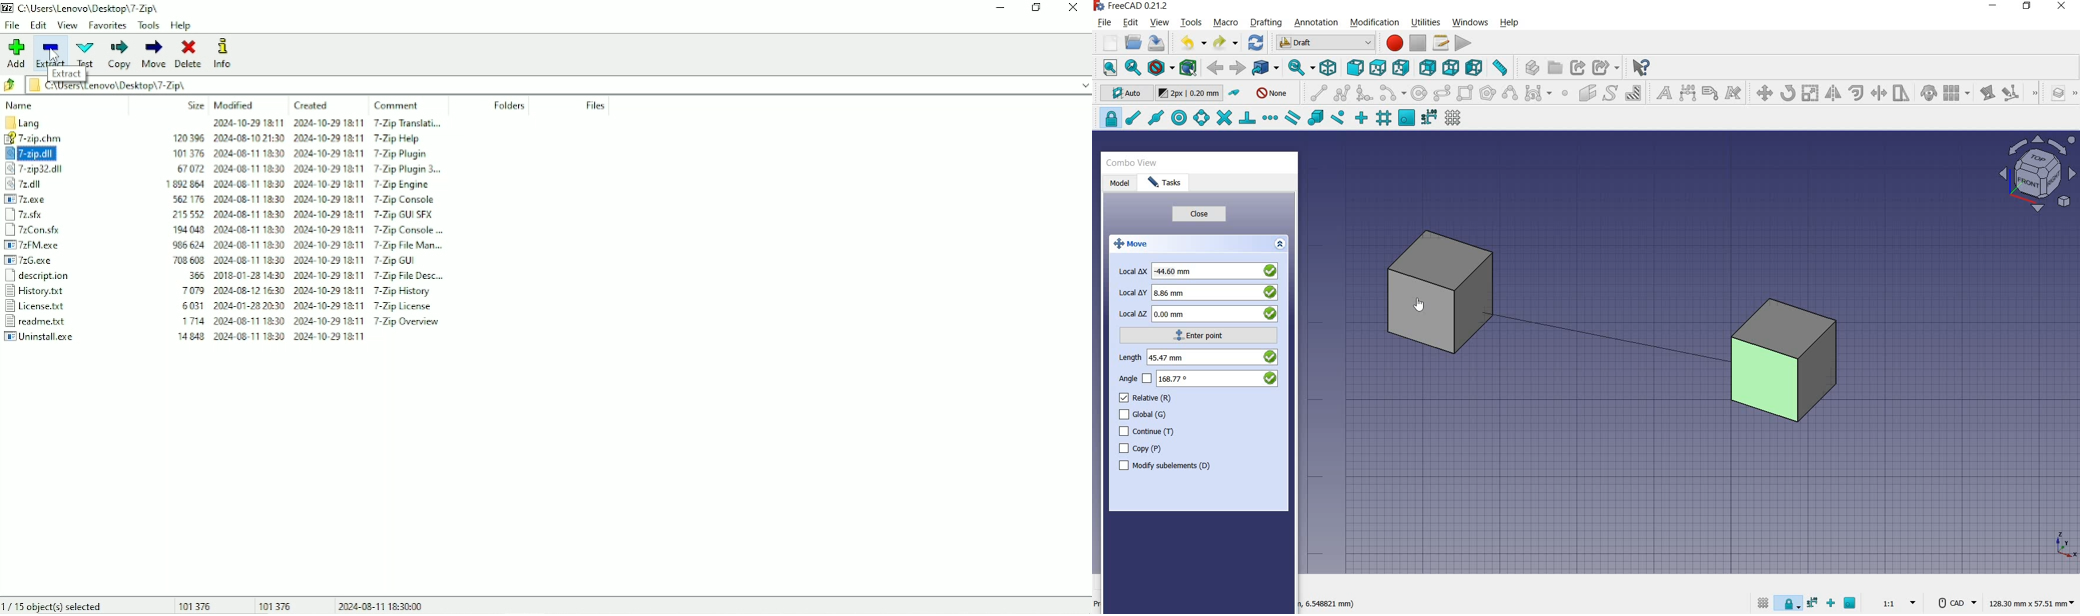 Image resolution: width=2100 pixels, height=616 pixels. What do you see at coordinates (235, 105) in the screenshot?
I see `Modified` at bounding box center [235, 105].